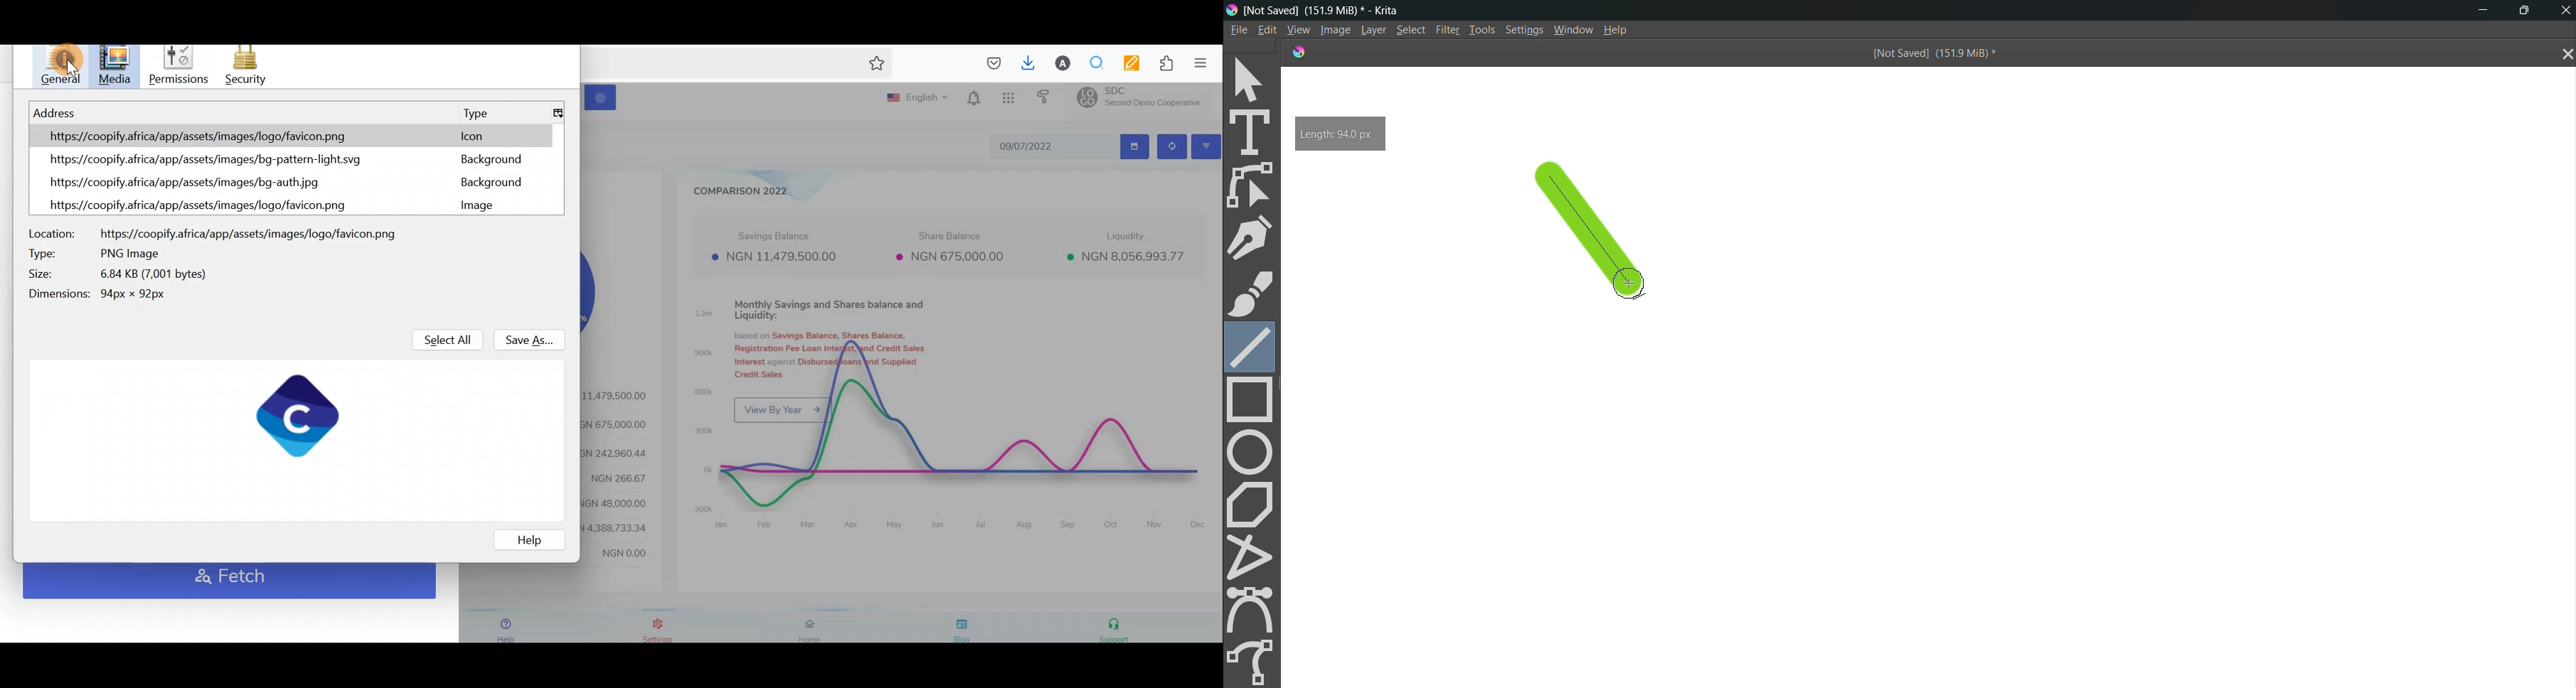  What do you see at coordinates (1297, 51) in the screenshot?
I see `logo` at bounding box center [1297, 51].